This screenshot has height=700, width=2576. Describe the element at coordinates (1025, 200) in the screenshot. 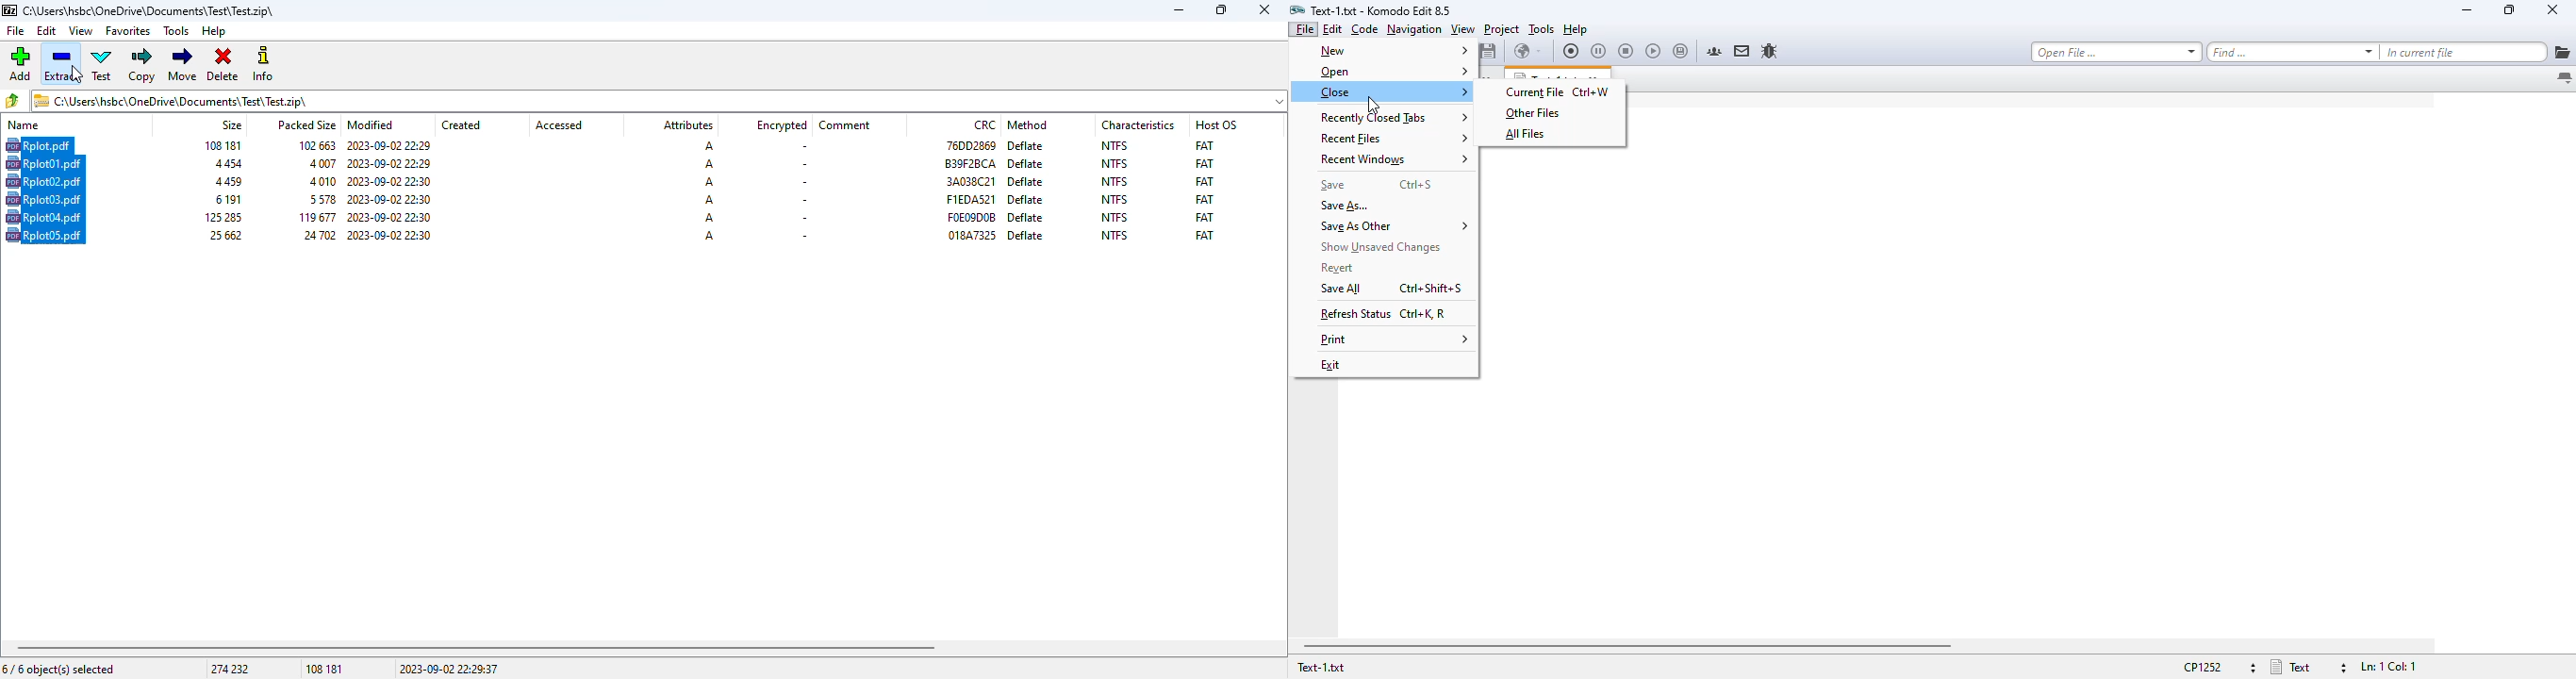

I see `deflate` at that location.